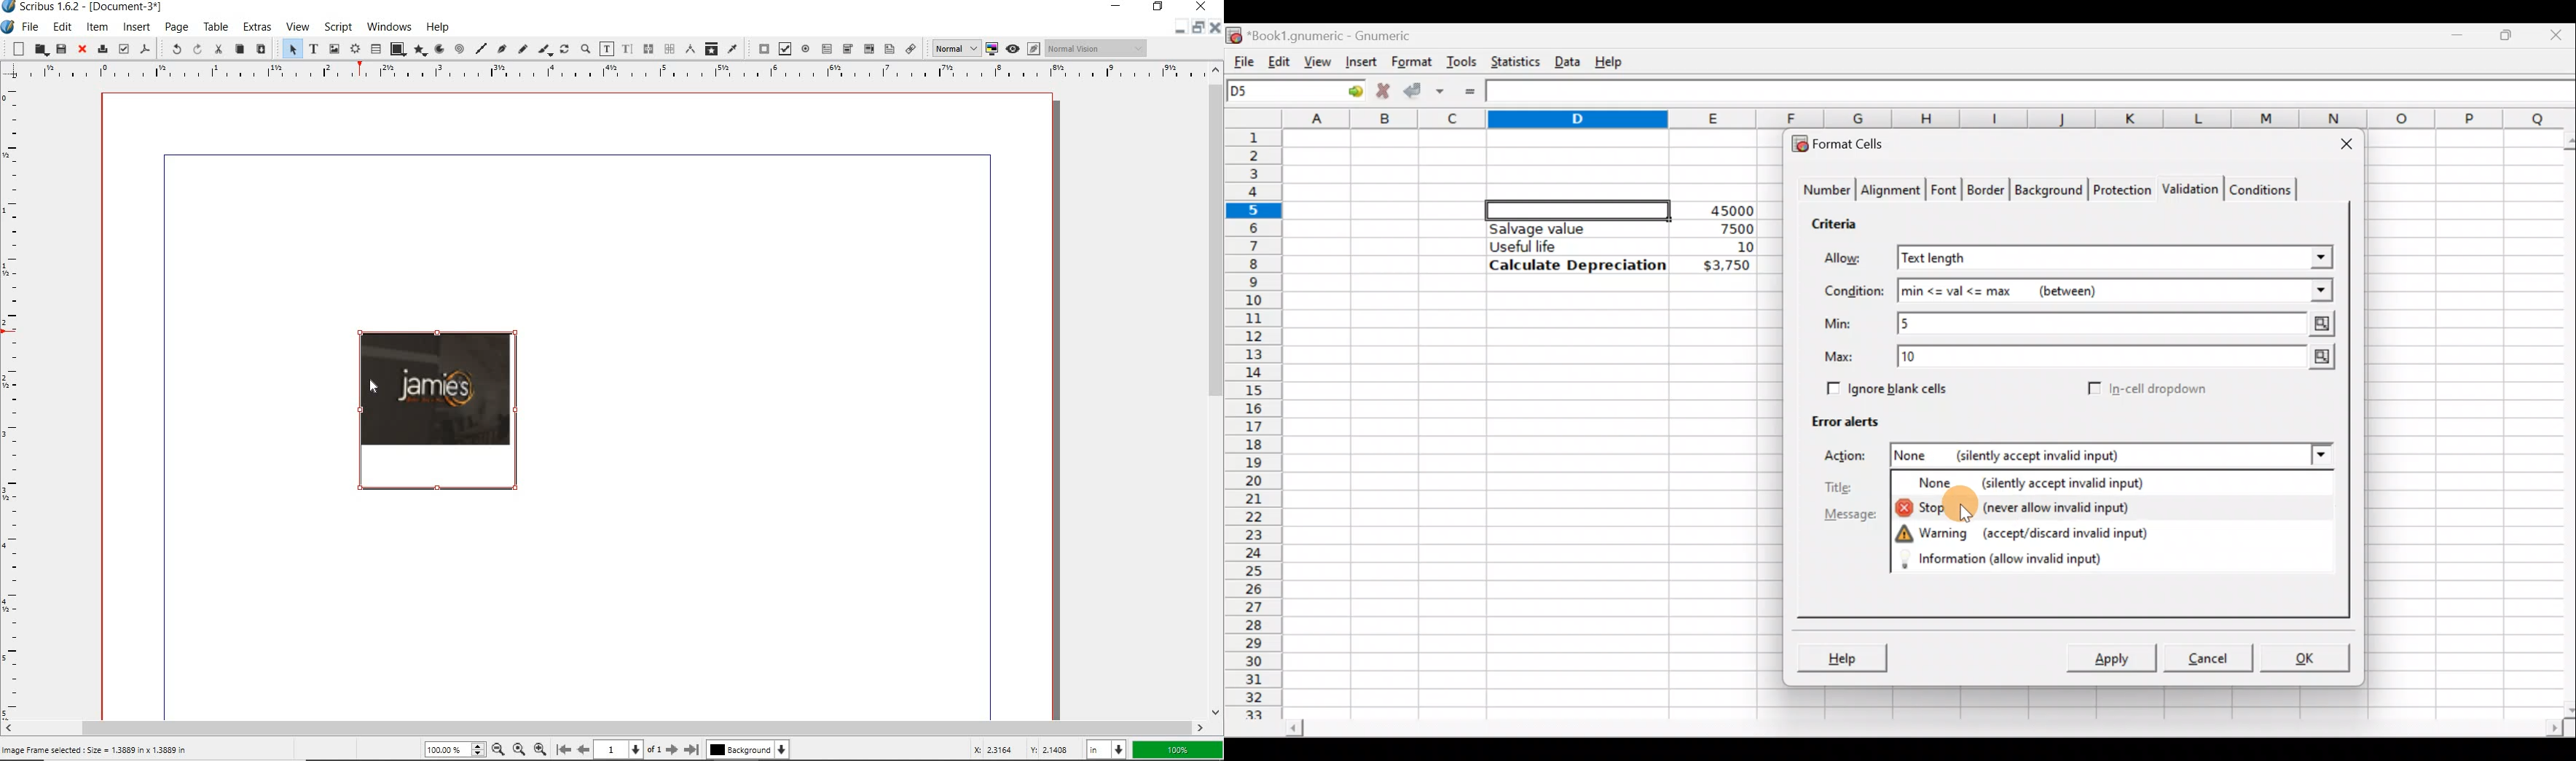 The width and height of the screenshot is (2576, 784). What do you see at coordinates (437, 412) in the screenshot?
I see `IMAGE` at bounding box center [437, 412].